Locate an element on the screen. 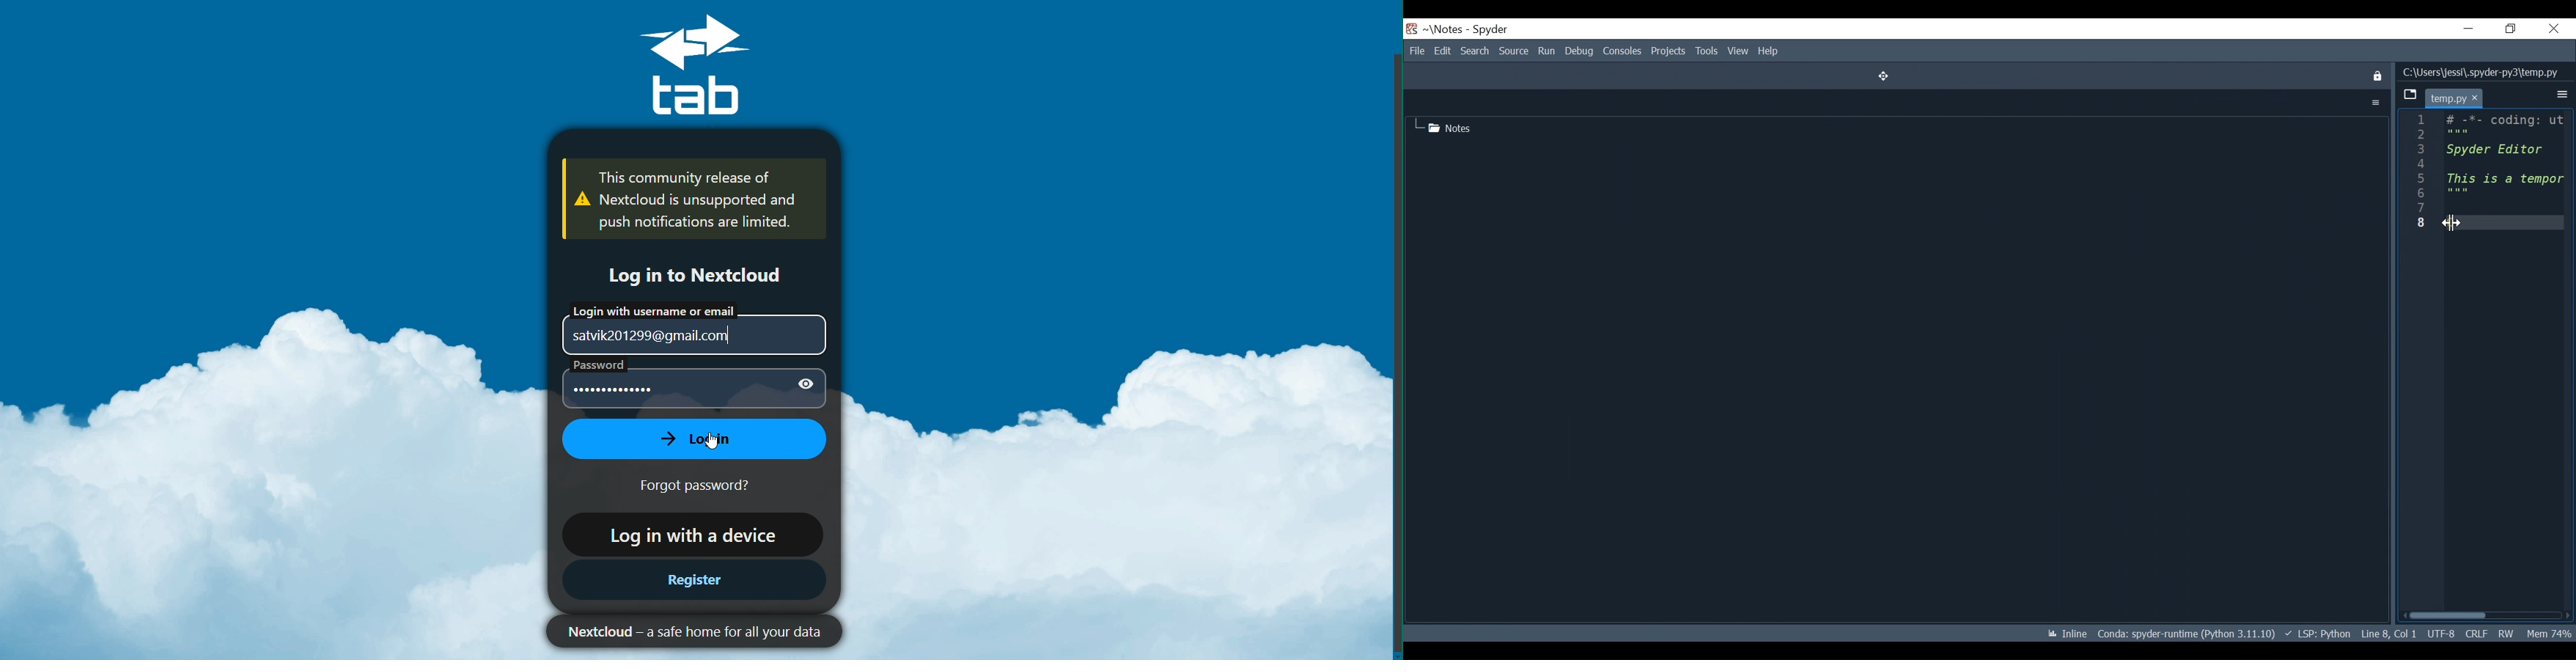 This screenshot has width=2576, height=672. Minimize is located at coordinates (2468, 28).